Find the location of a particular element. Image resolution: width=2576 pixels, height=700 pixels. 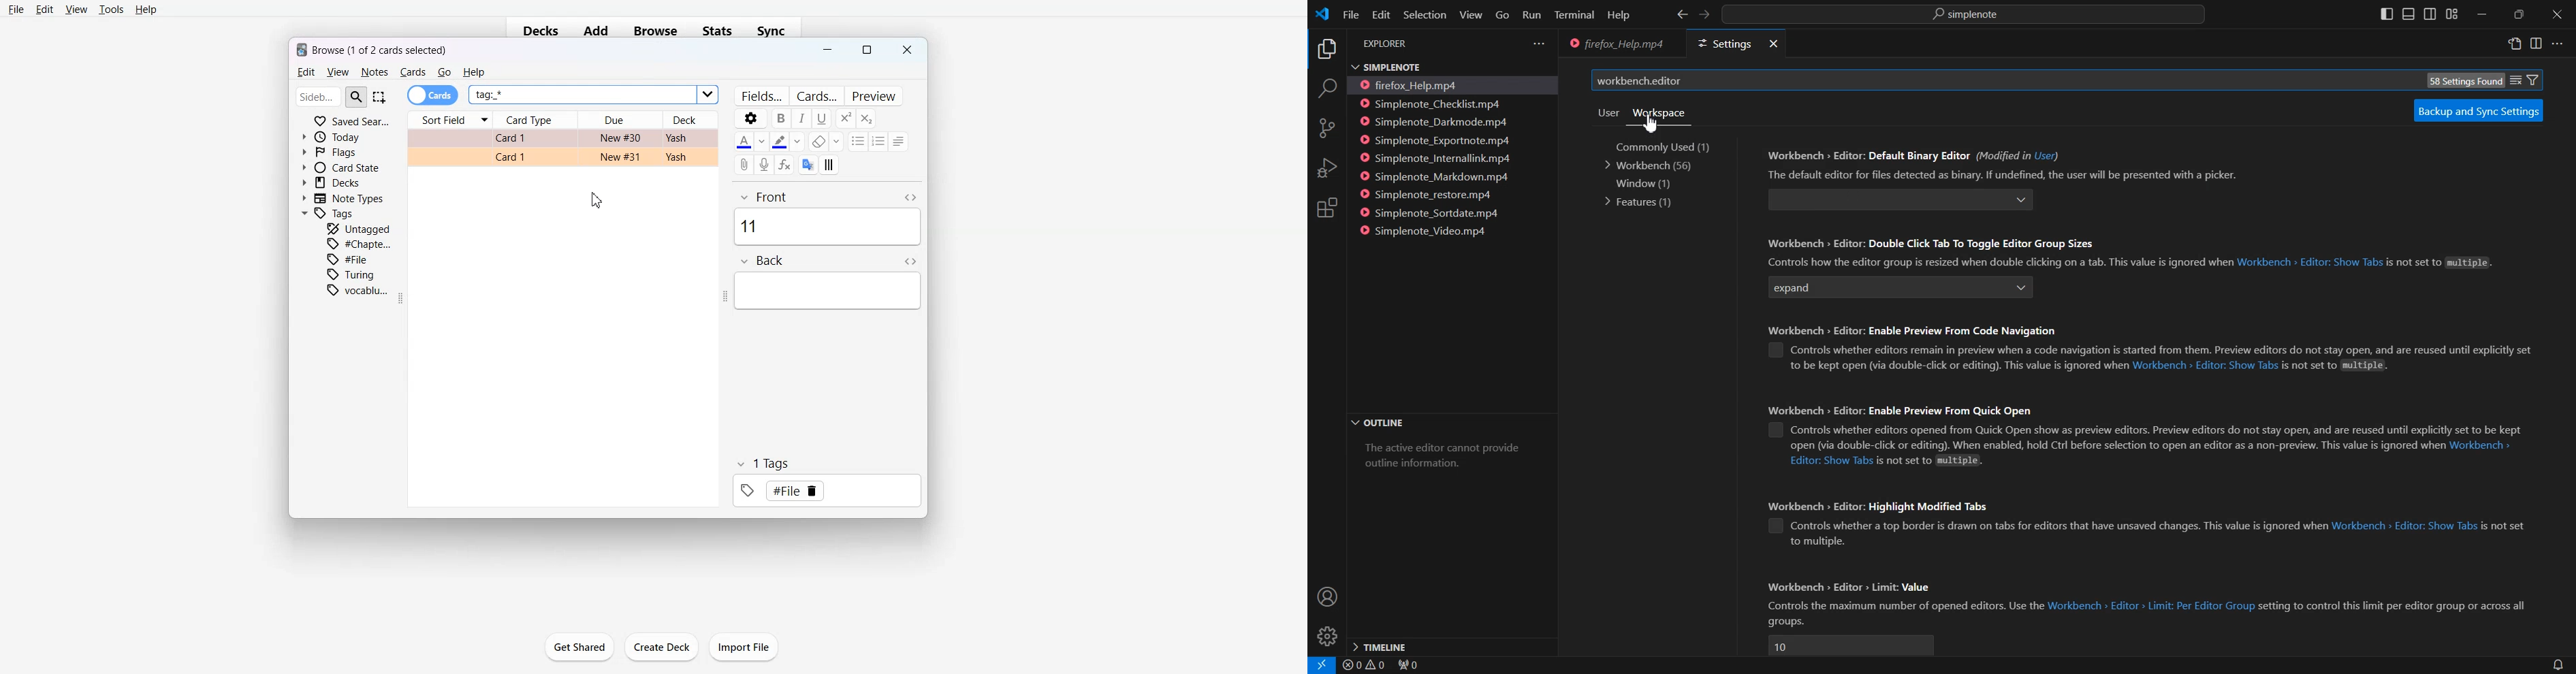

Run and debug is located at coordinates (1326, 168).